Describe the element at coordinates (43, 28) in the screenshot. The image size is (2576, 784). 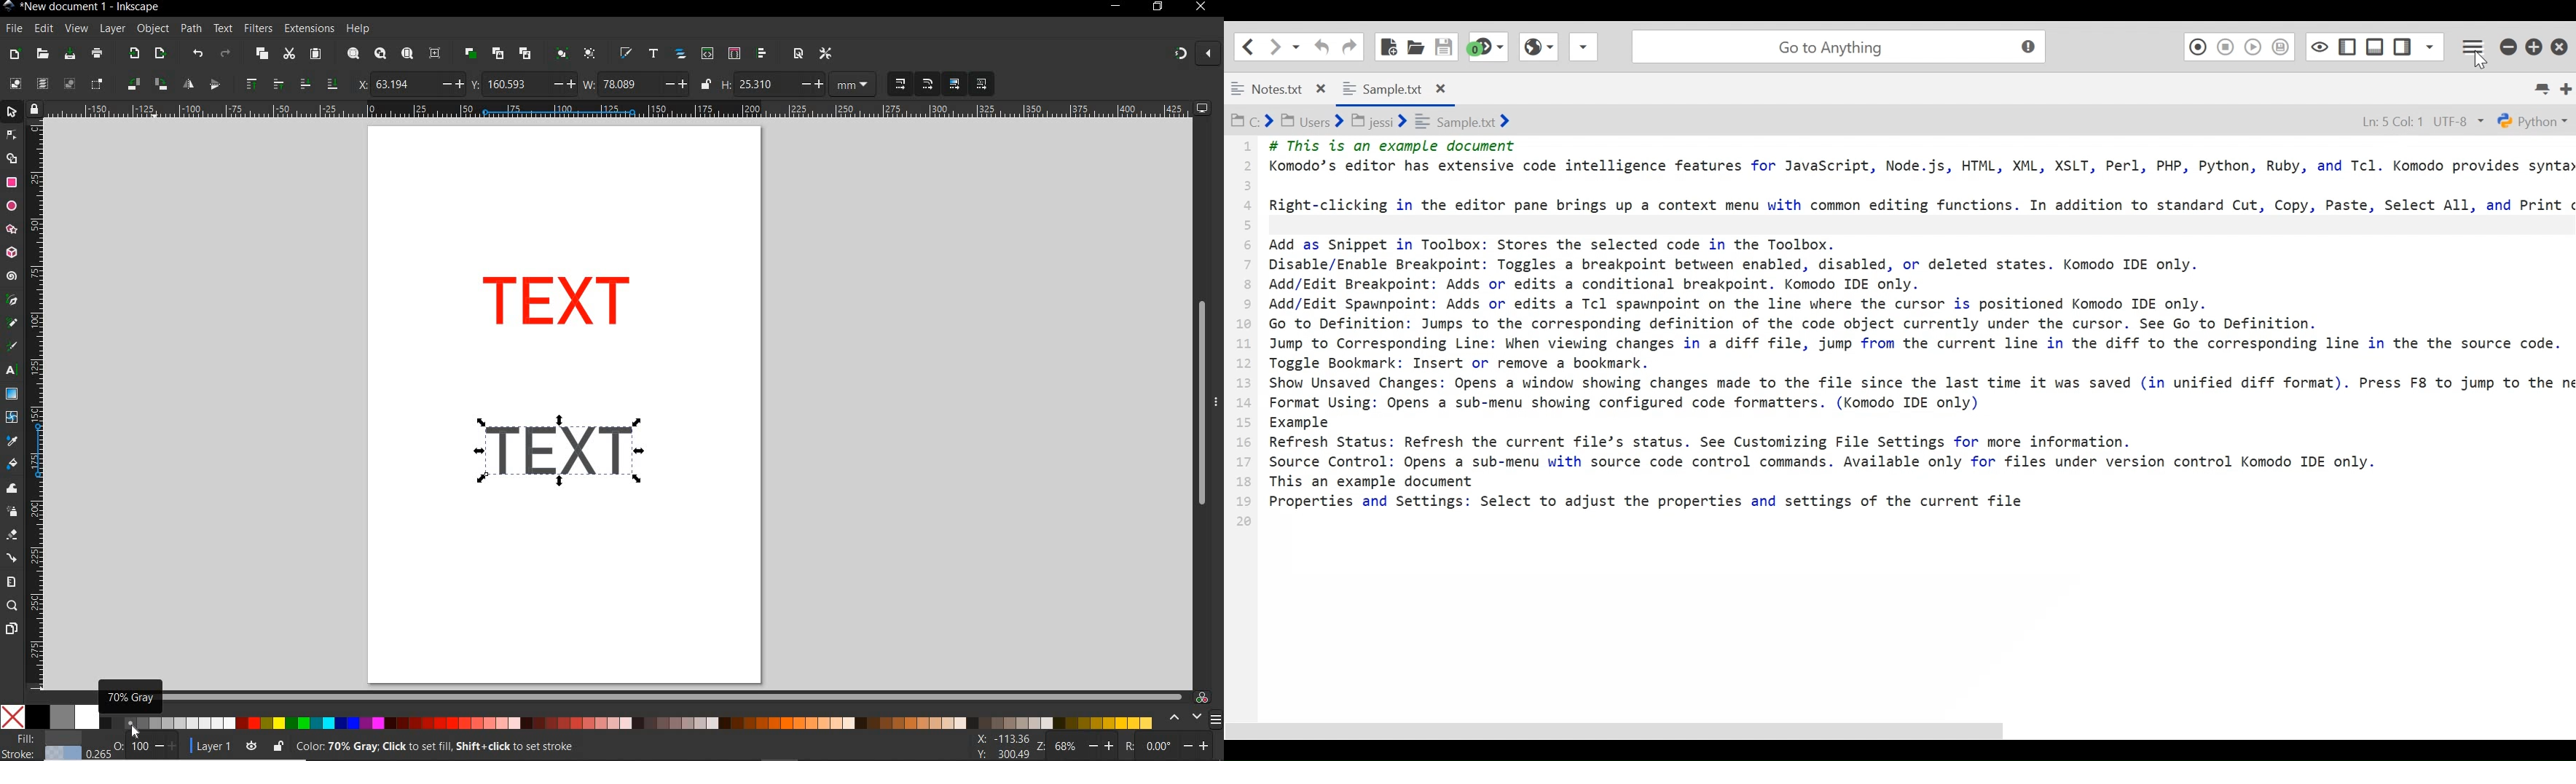
I see `edit` at that location.